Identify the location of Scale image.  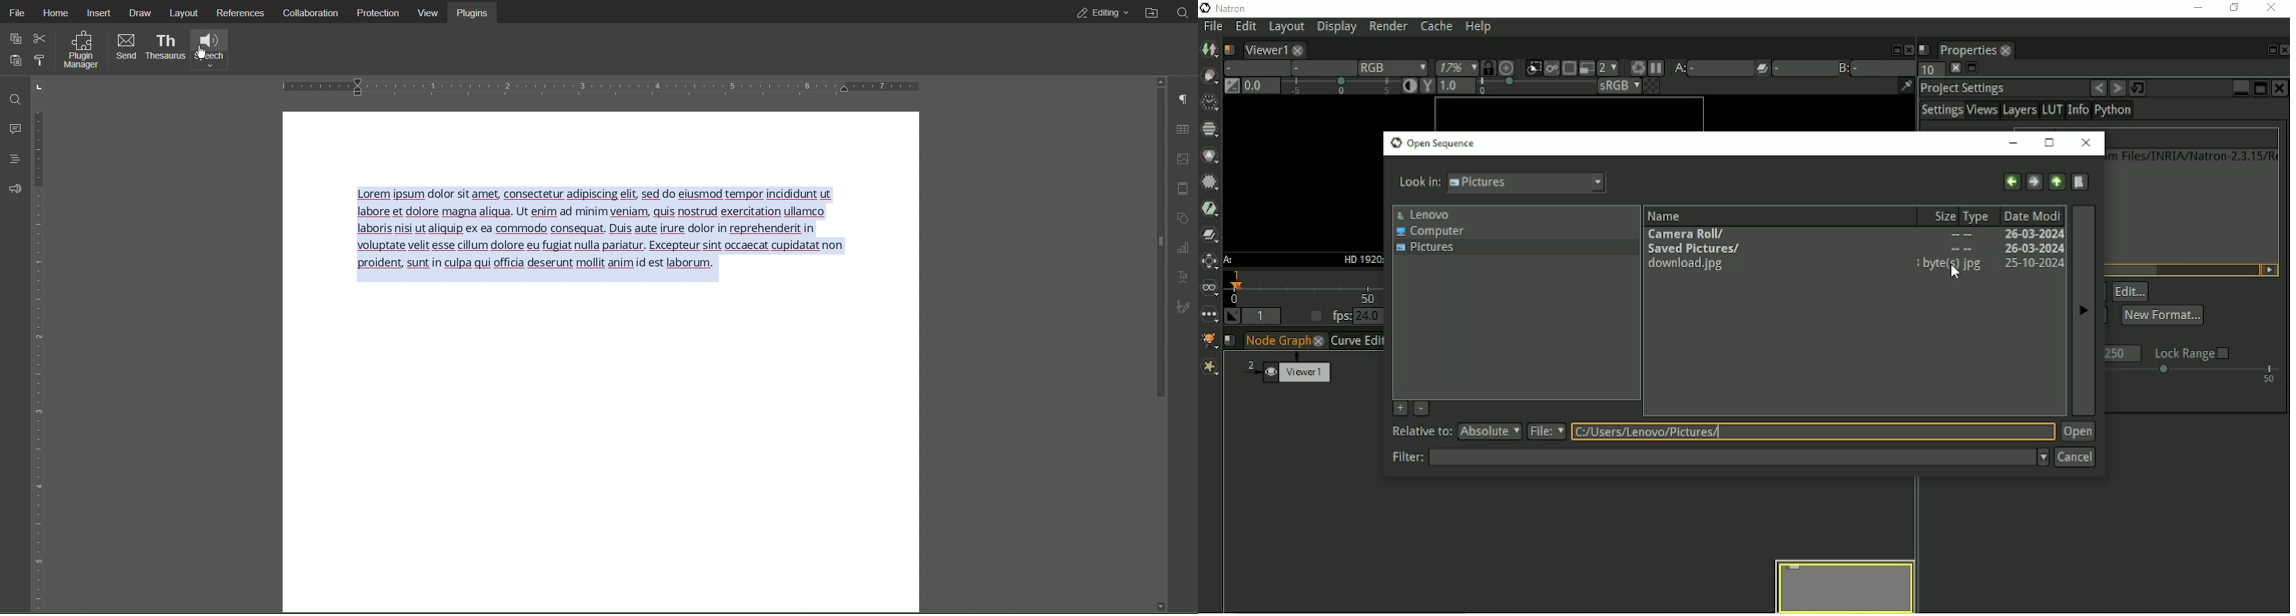
(1508, 67).